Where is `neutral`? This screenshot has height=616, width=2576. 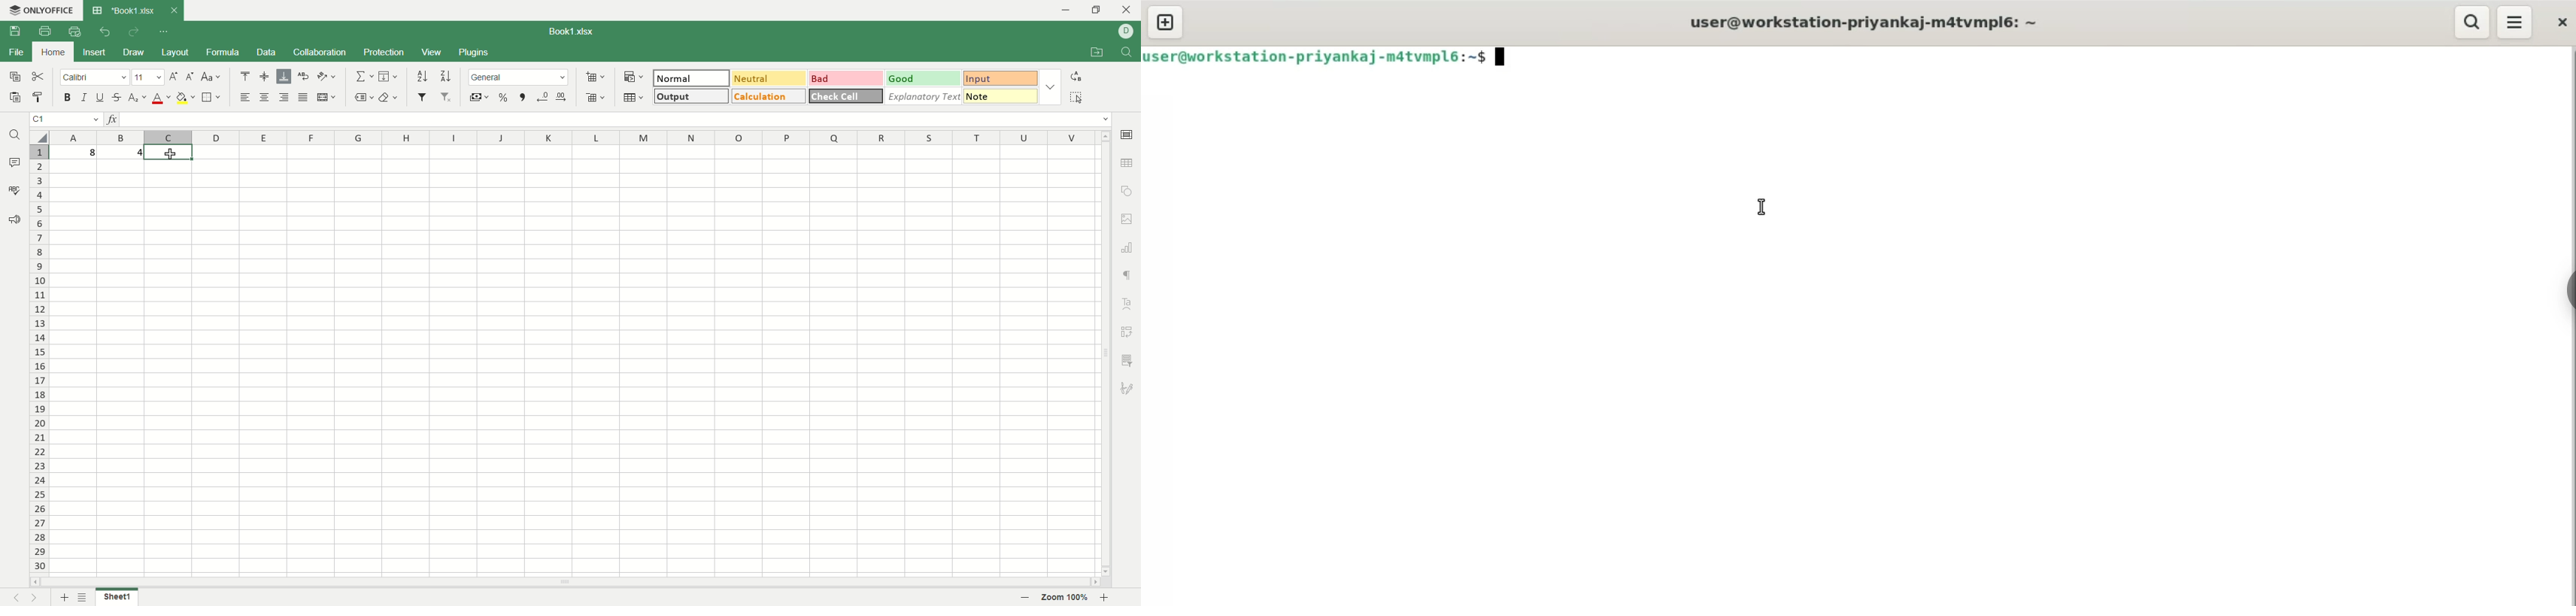
neutral is located at coordinates (770, 78).